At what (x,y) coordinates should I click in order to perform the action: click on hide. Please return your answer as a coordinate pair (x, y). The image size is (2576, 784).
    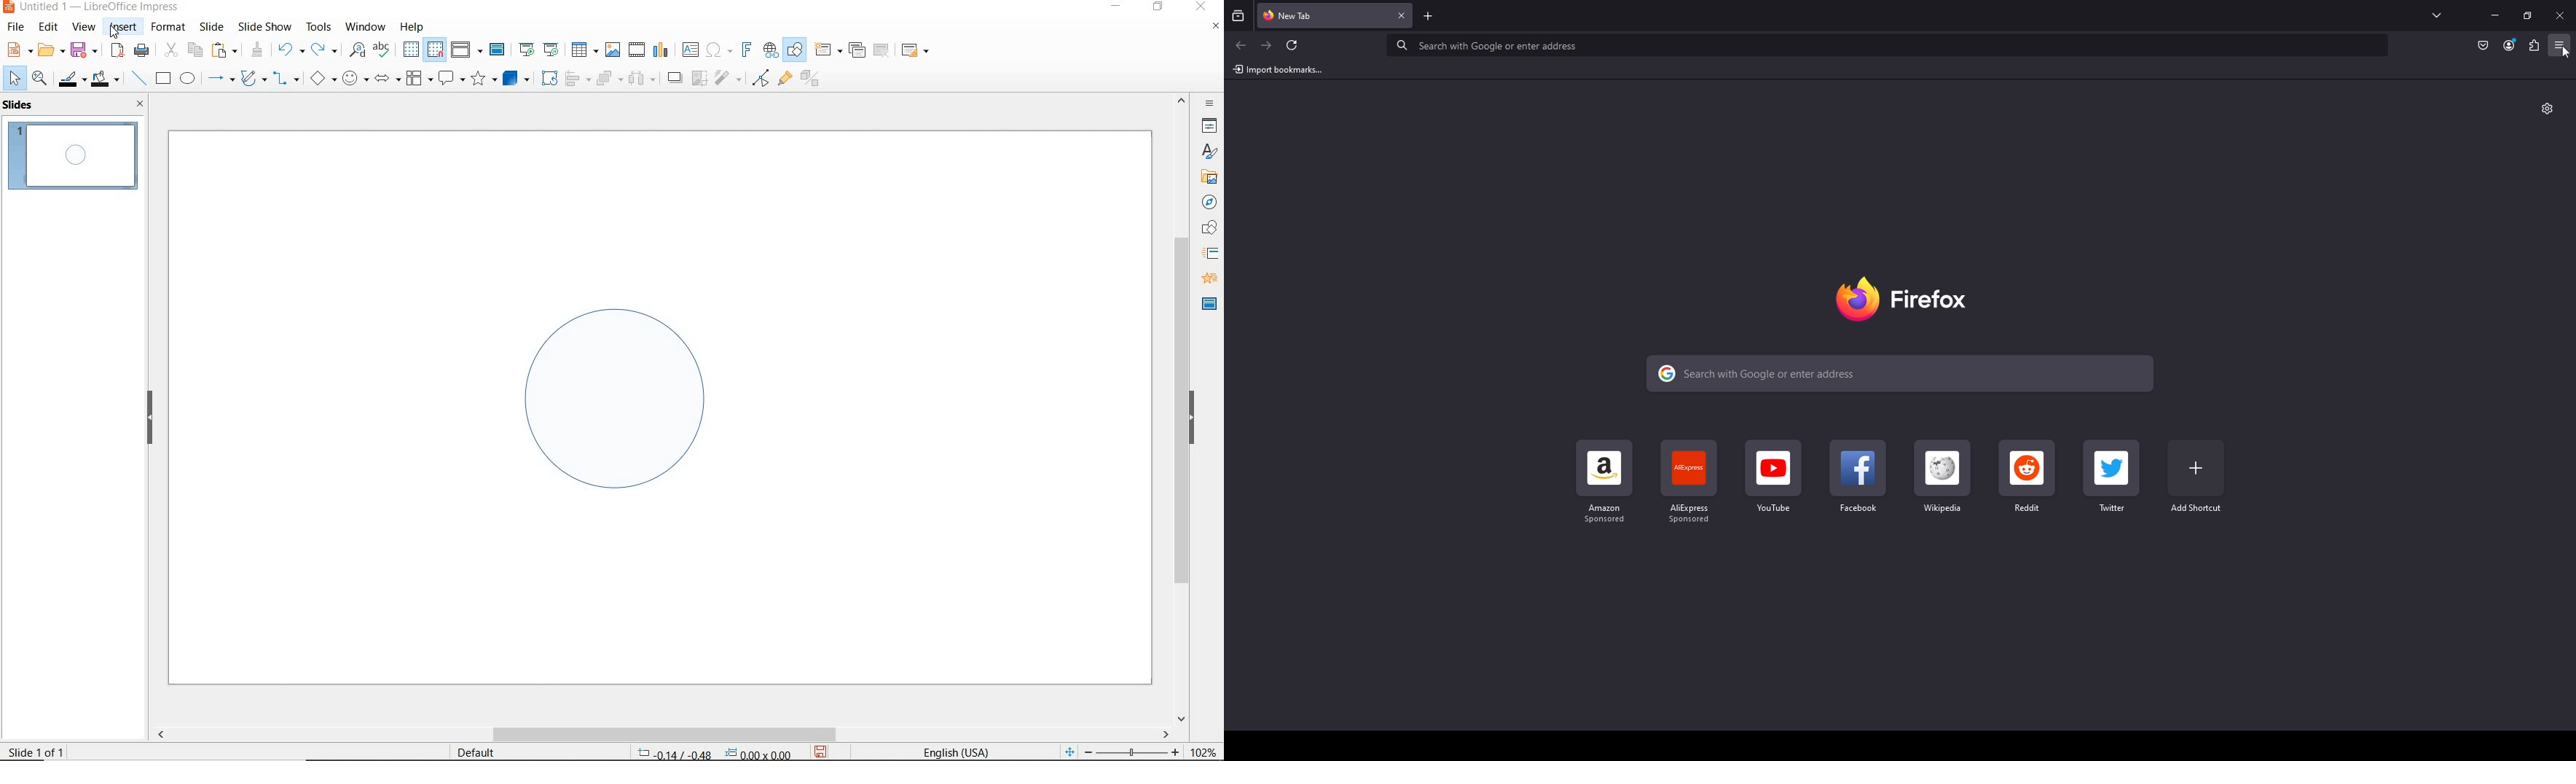
    Looking at the image, I should click on (150, 418).